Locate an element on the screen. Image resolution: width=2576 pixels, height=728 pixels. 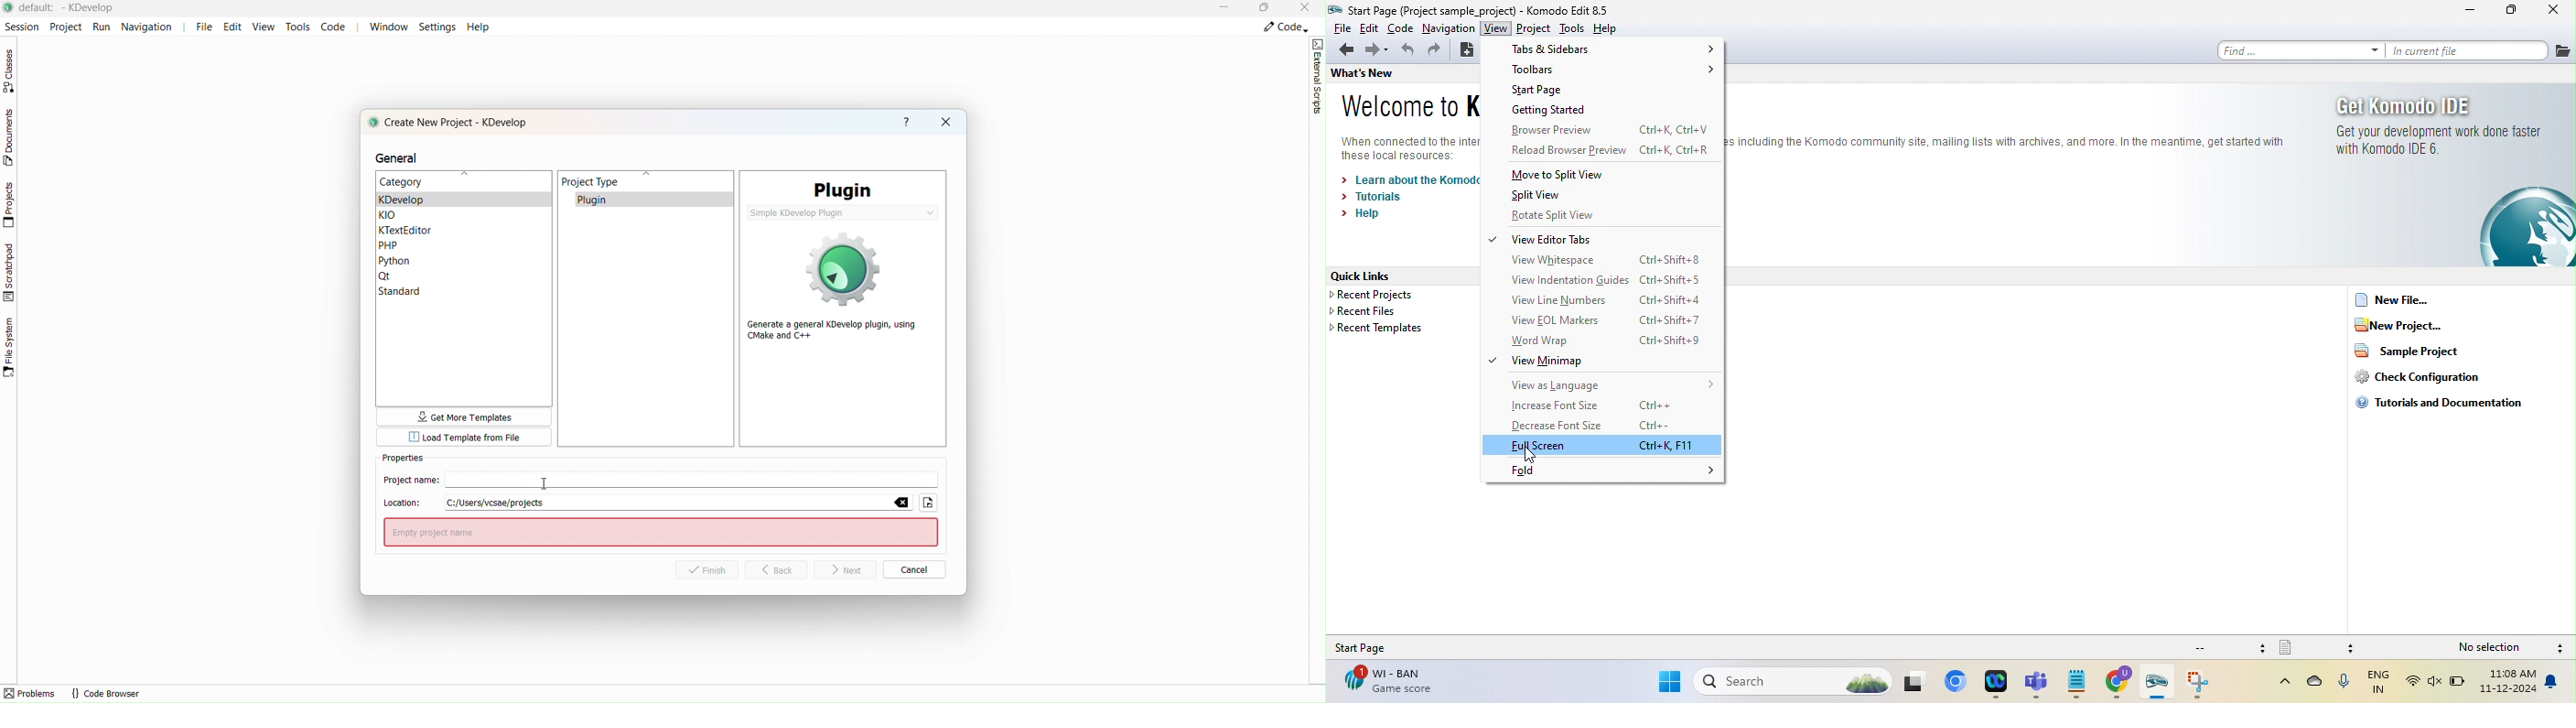
close is located at coordinates (2555, 11).